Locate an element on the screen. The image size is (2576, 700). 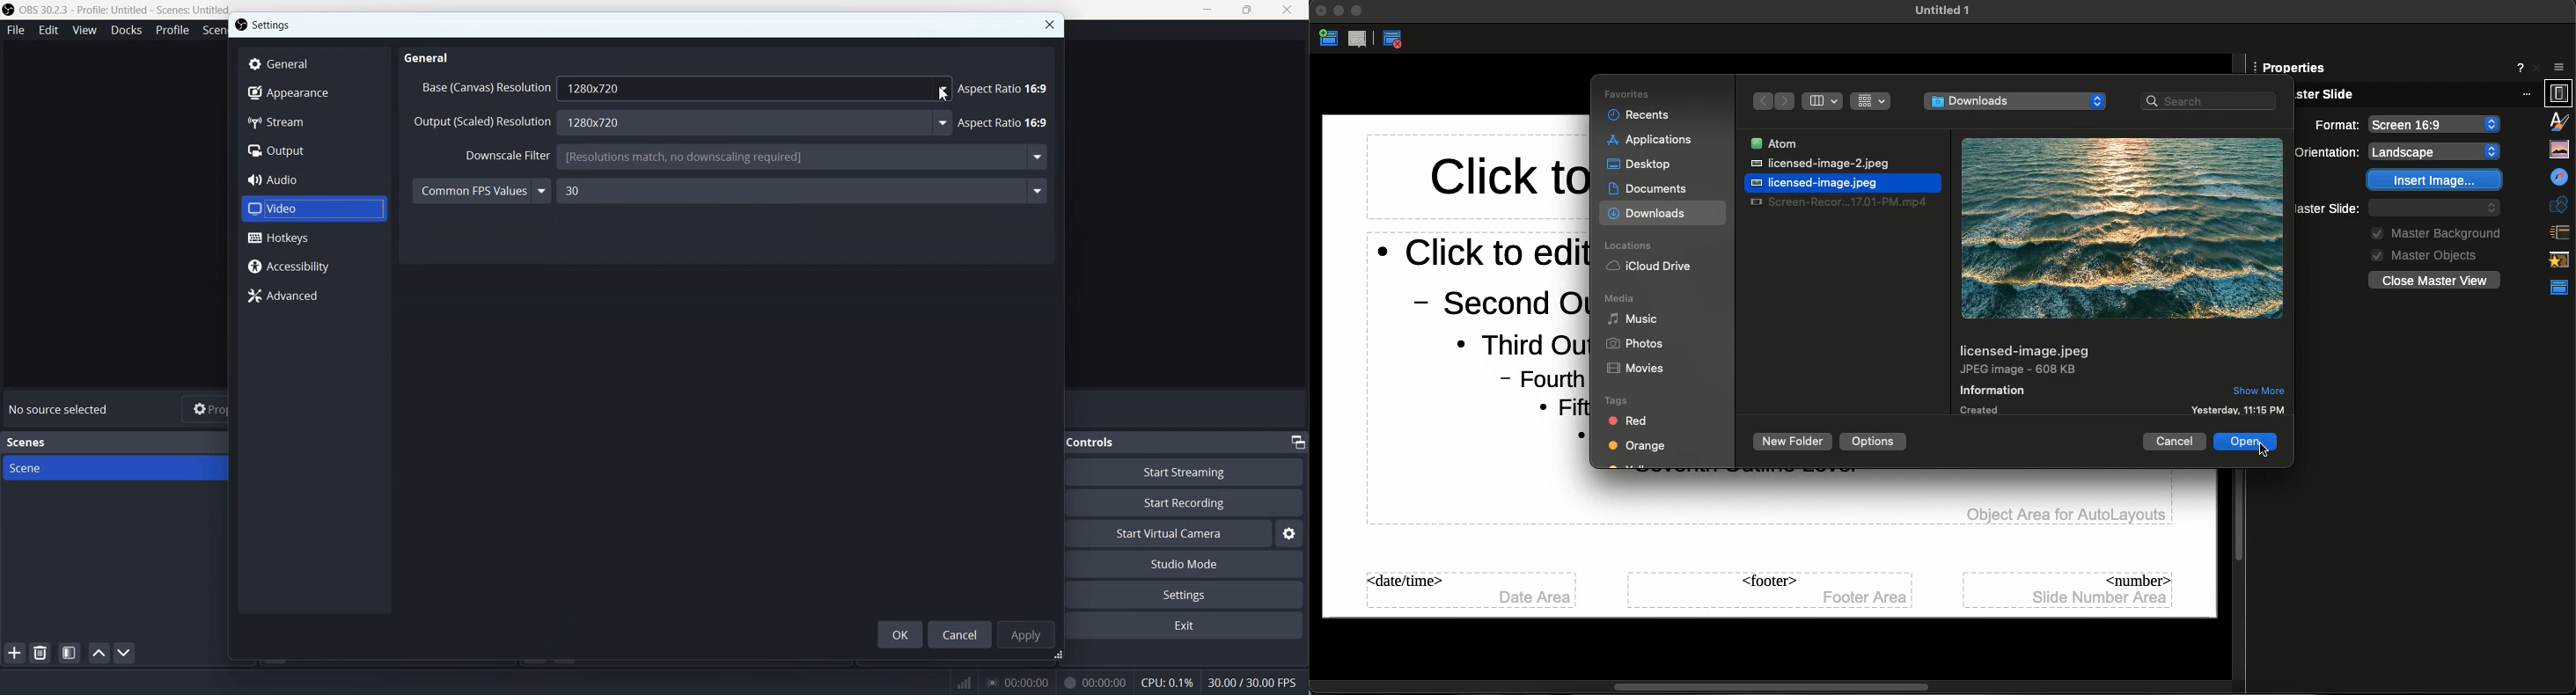
Delete master is located at coordinates (1360, 40).